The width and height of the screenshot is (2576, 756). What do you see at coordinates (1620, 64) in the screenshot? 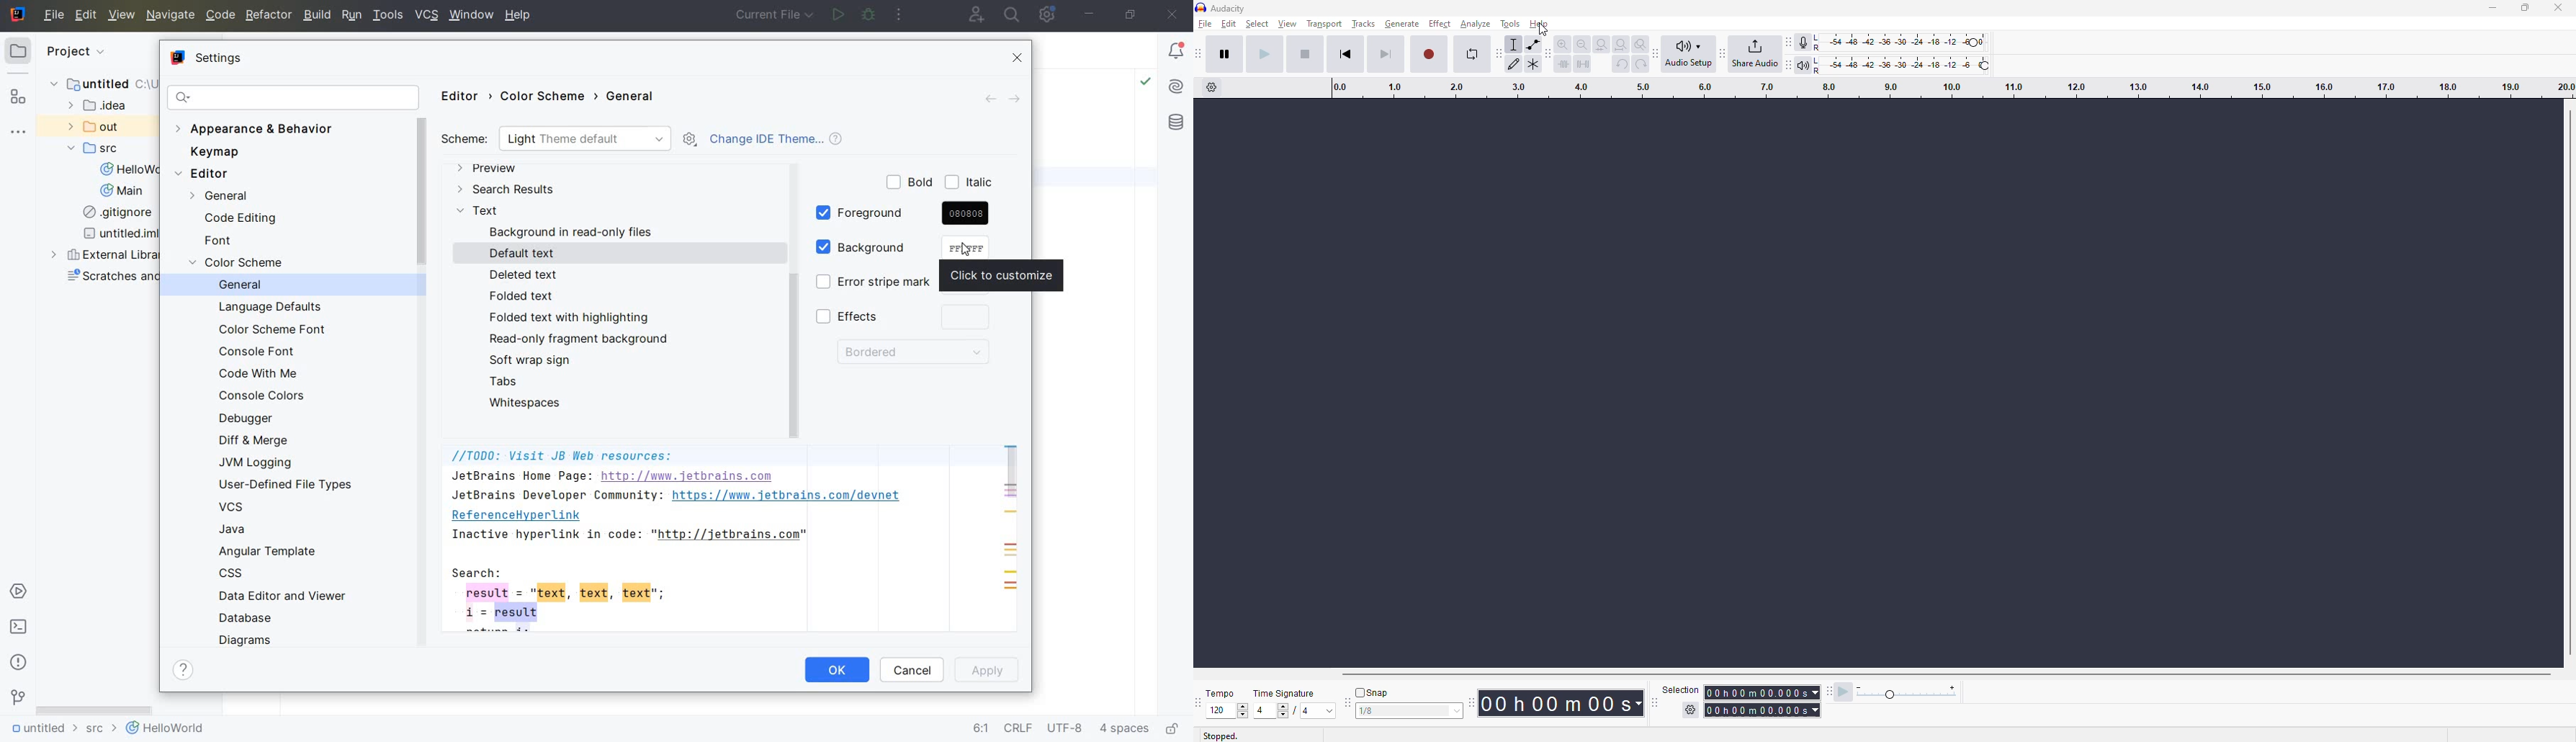
I see `undo` at bounding box center [1620, 64].